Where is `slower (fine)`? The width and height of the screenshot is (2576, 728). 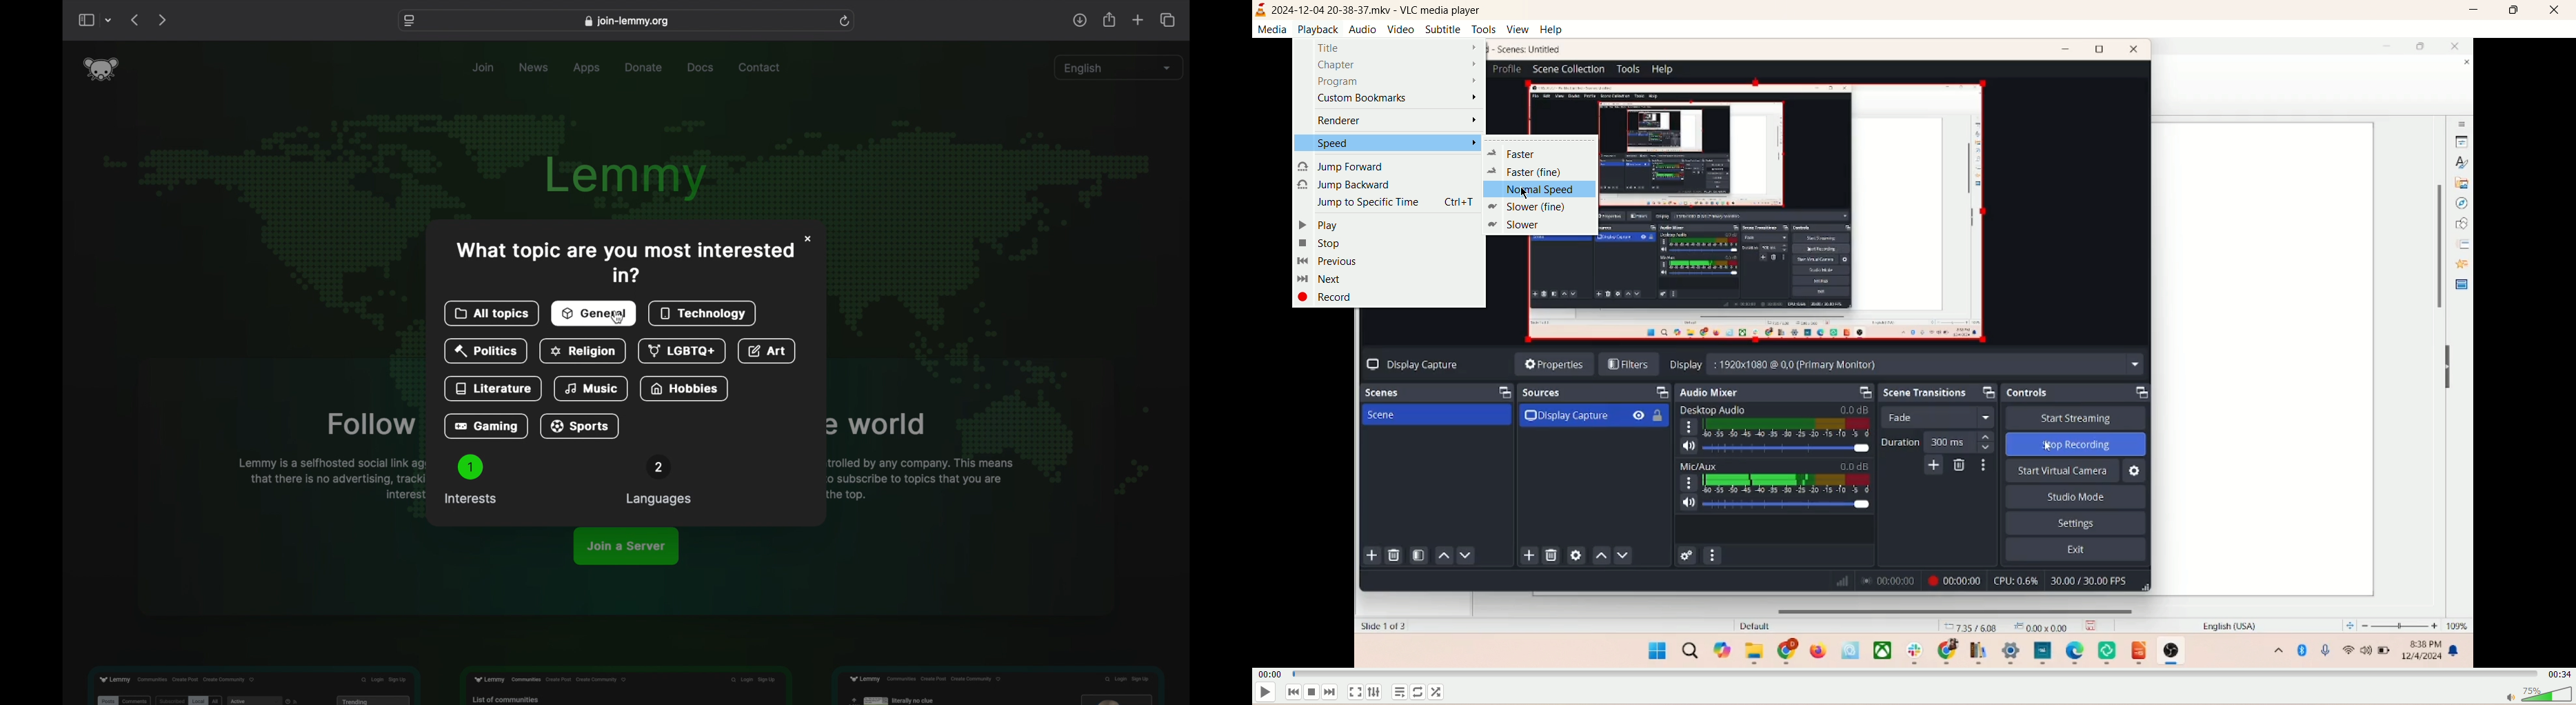 slower (fine) is located at coordinates (1531, 206).